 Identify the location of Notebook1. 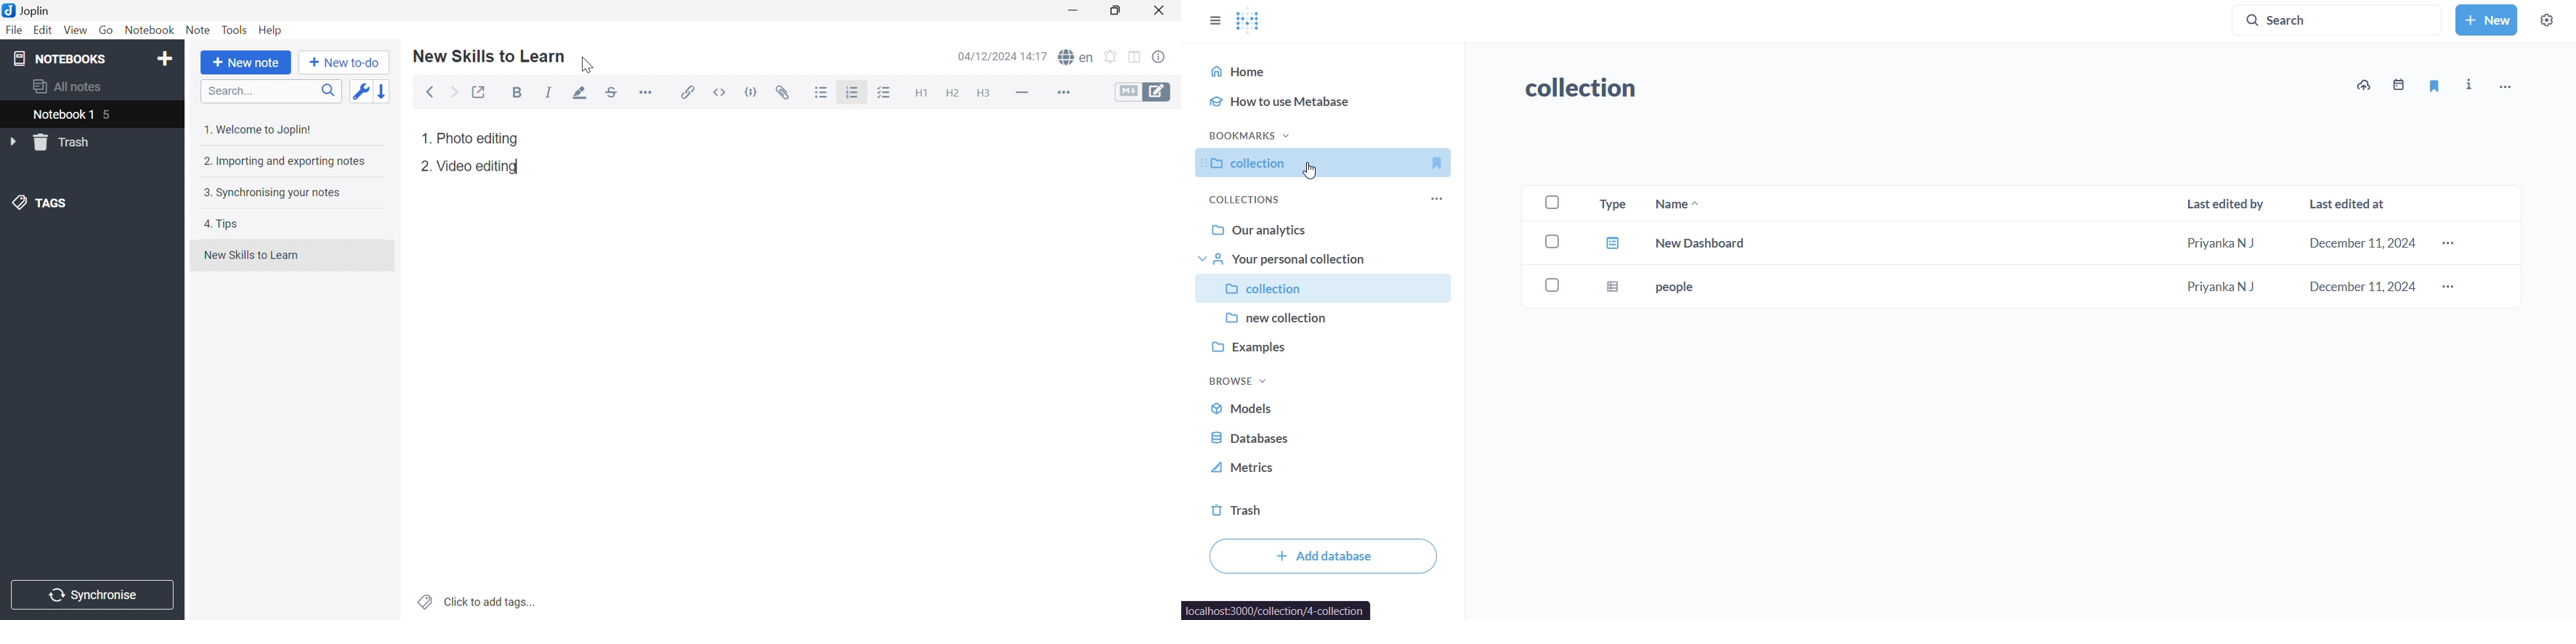
(61, 114).